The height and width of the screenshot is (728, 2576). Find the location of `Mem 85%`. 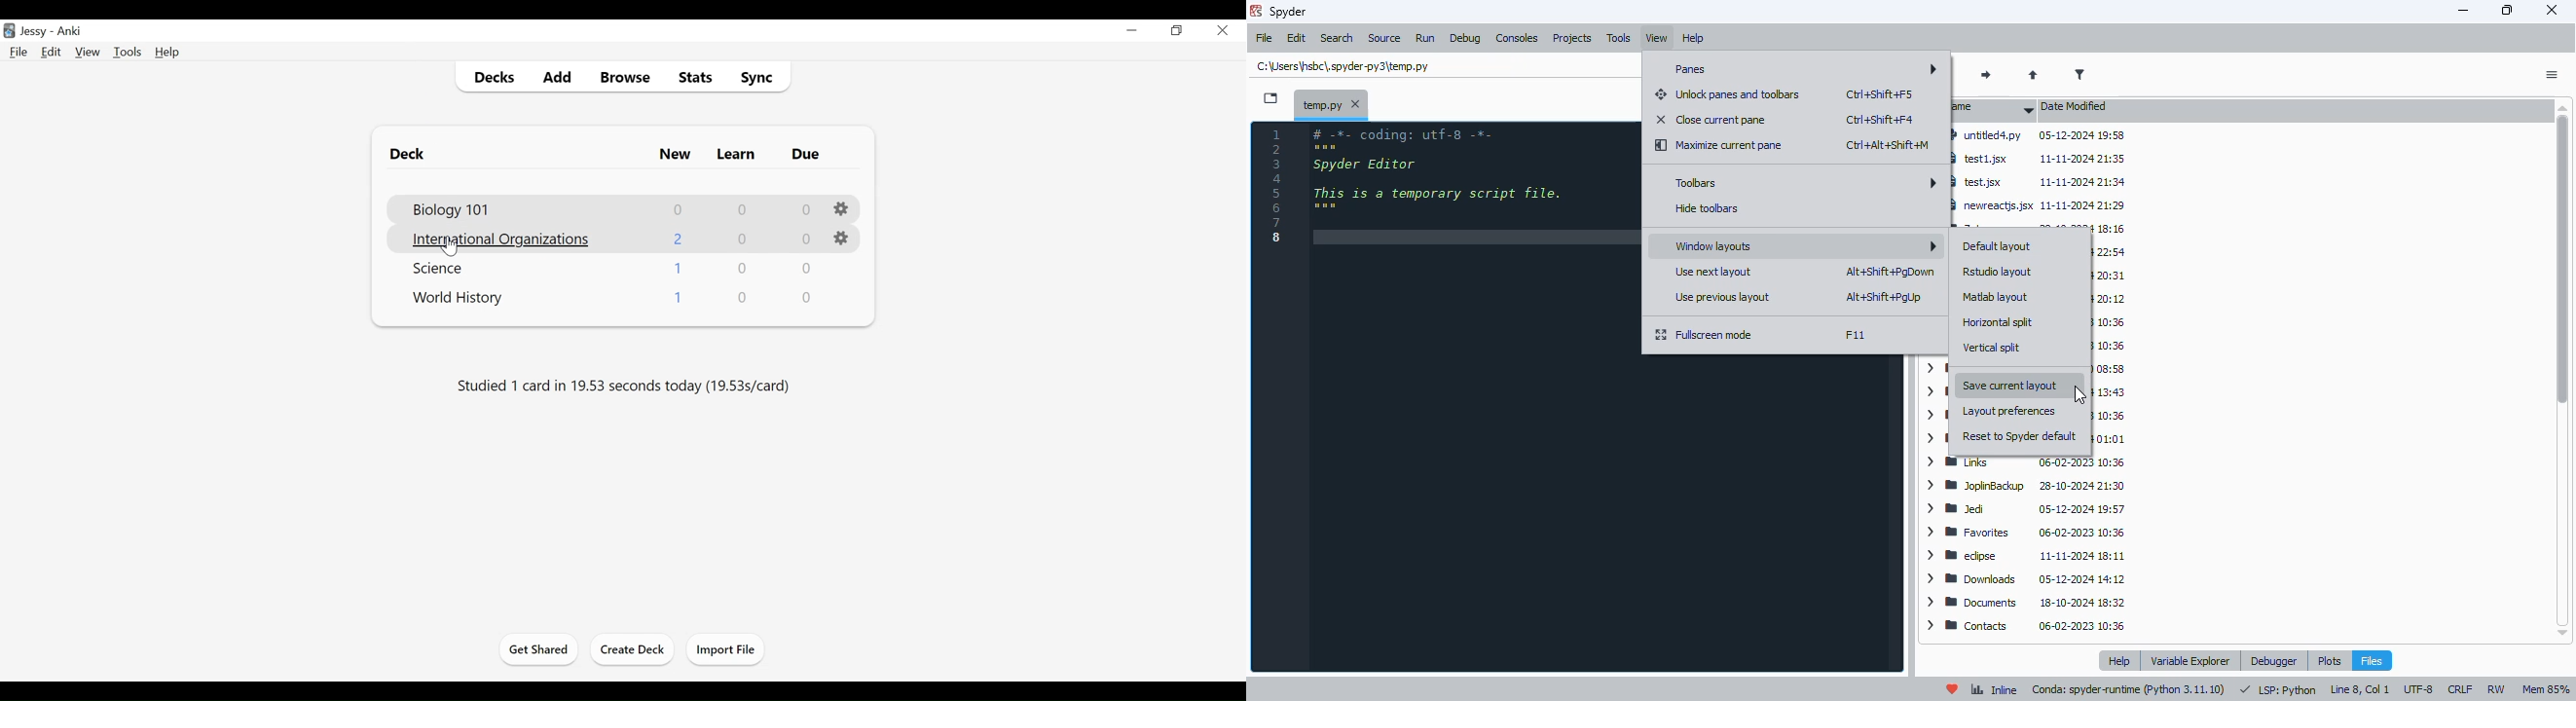

Mem 85% is located at coordinates (2548, 689).